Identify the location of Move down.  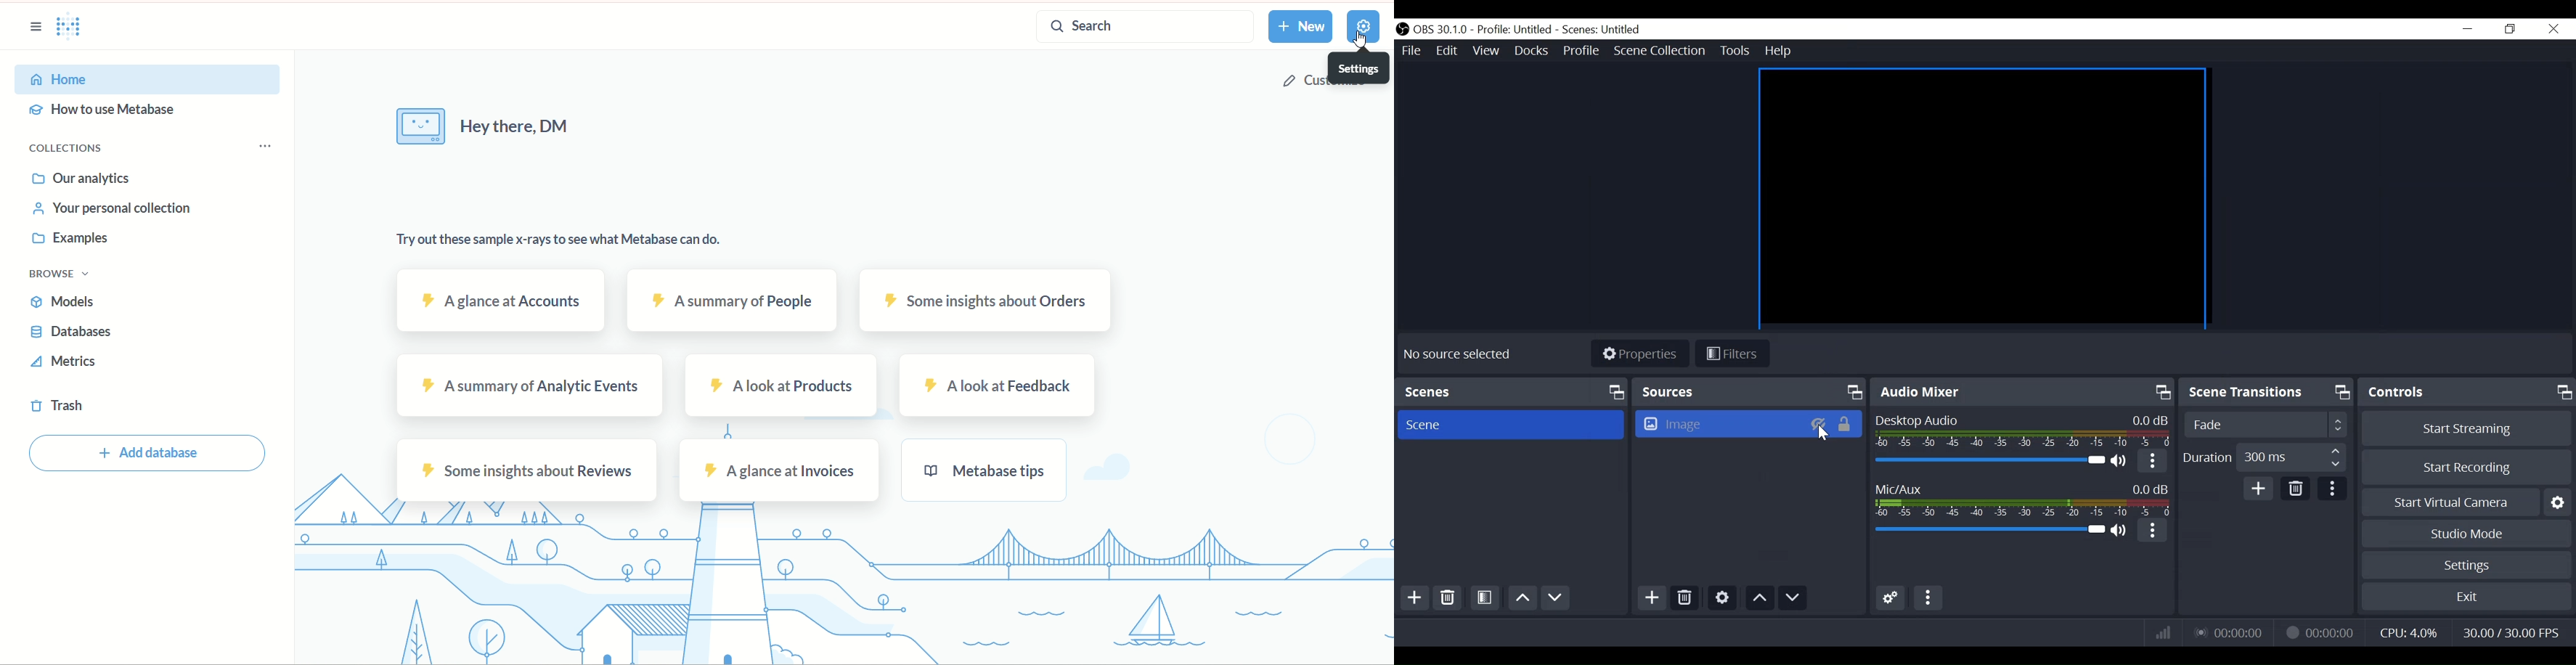
(1555, 598).